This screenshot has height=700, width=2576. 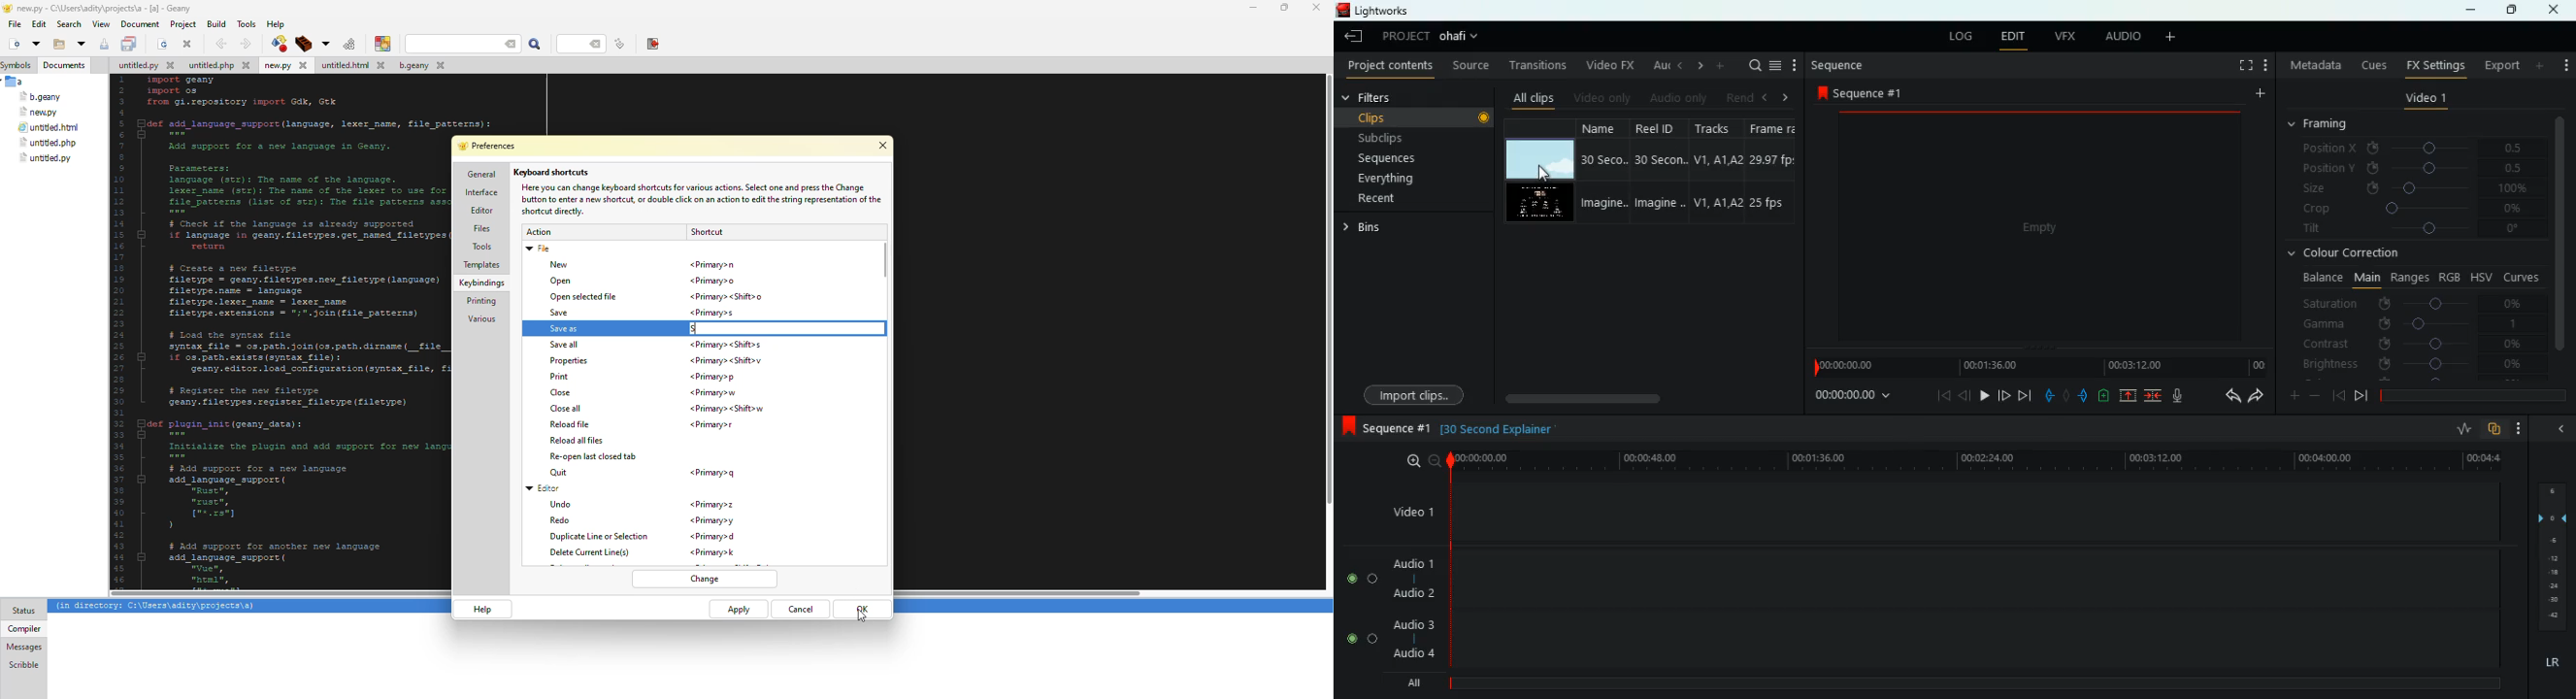 What do you see at coordinates (561, 520) in the screenshot?
I see `redo` at bounding box center [561, 520].